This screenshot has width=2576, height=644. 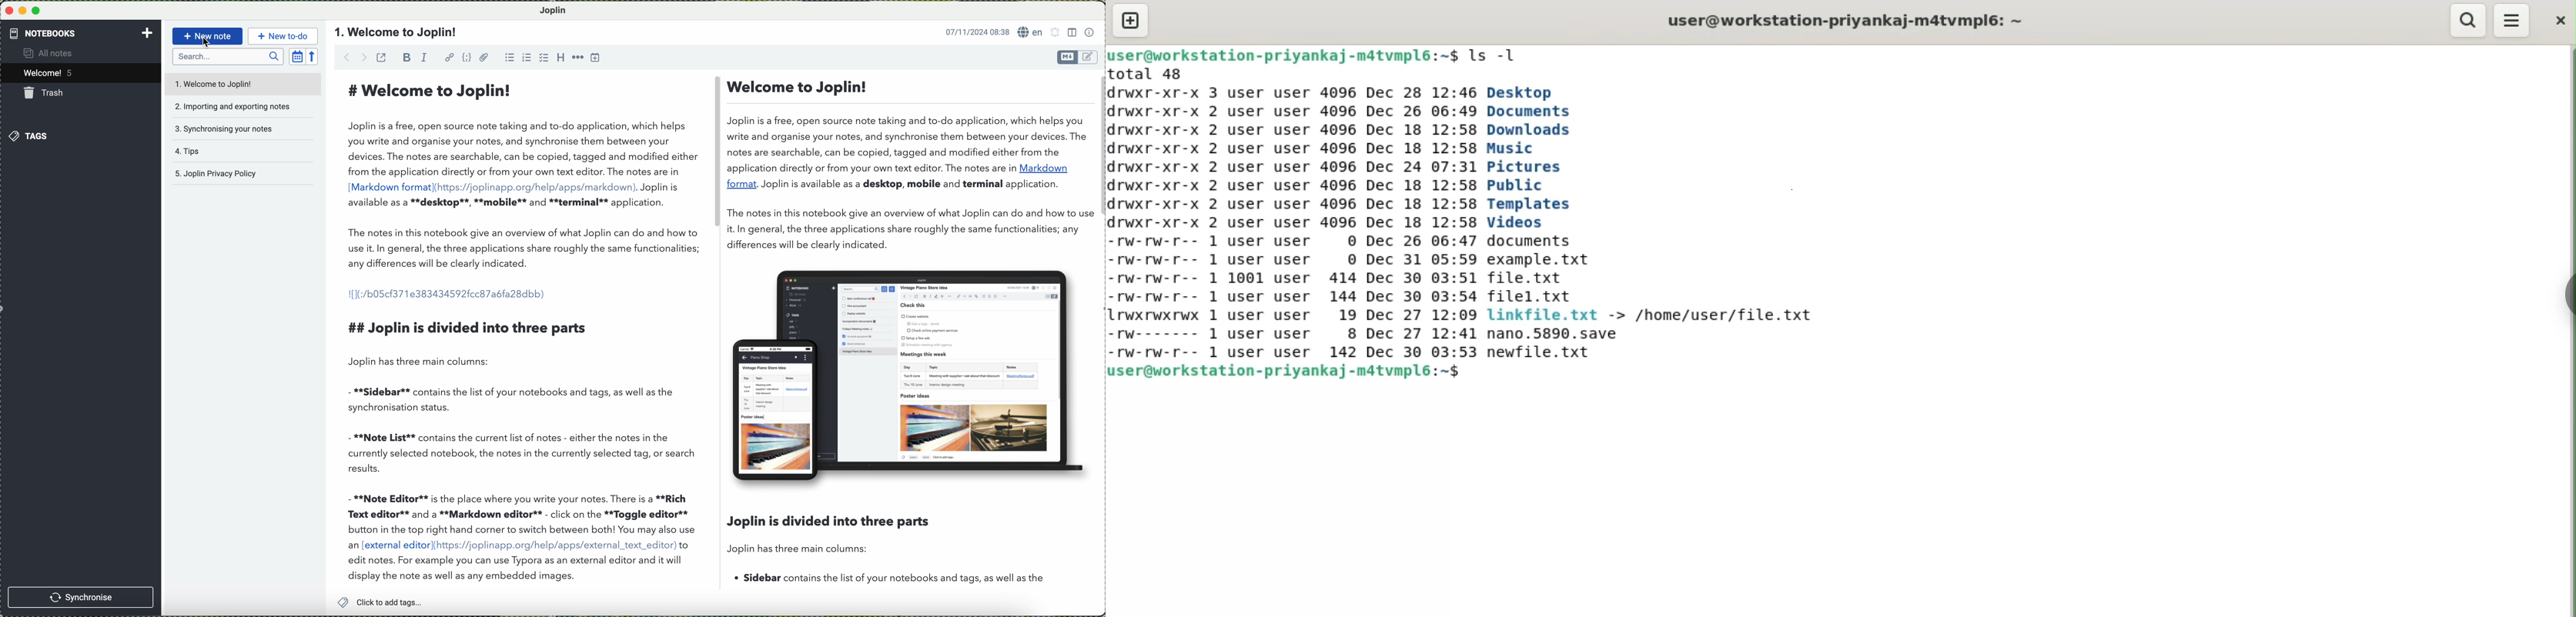 I want to click on insert time, so click(x=596, y=58).